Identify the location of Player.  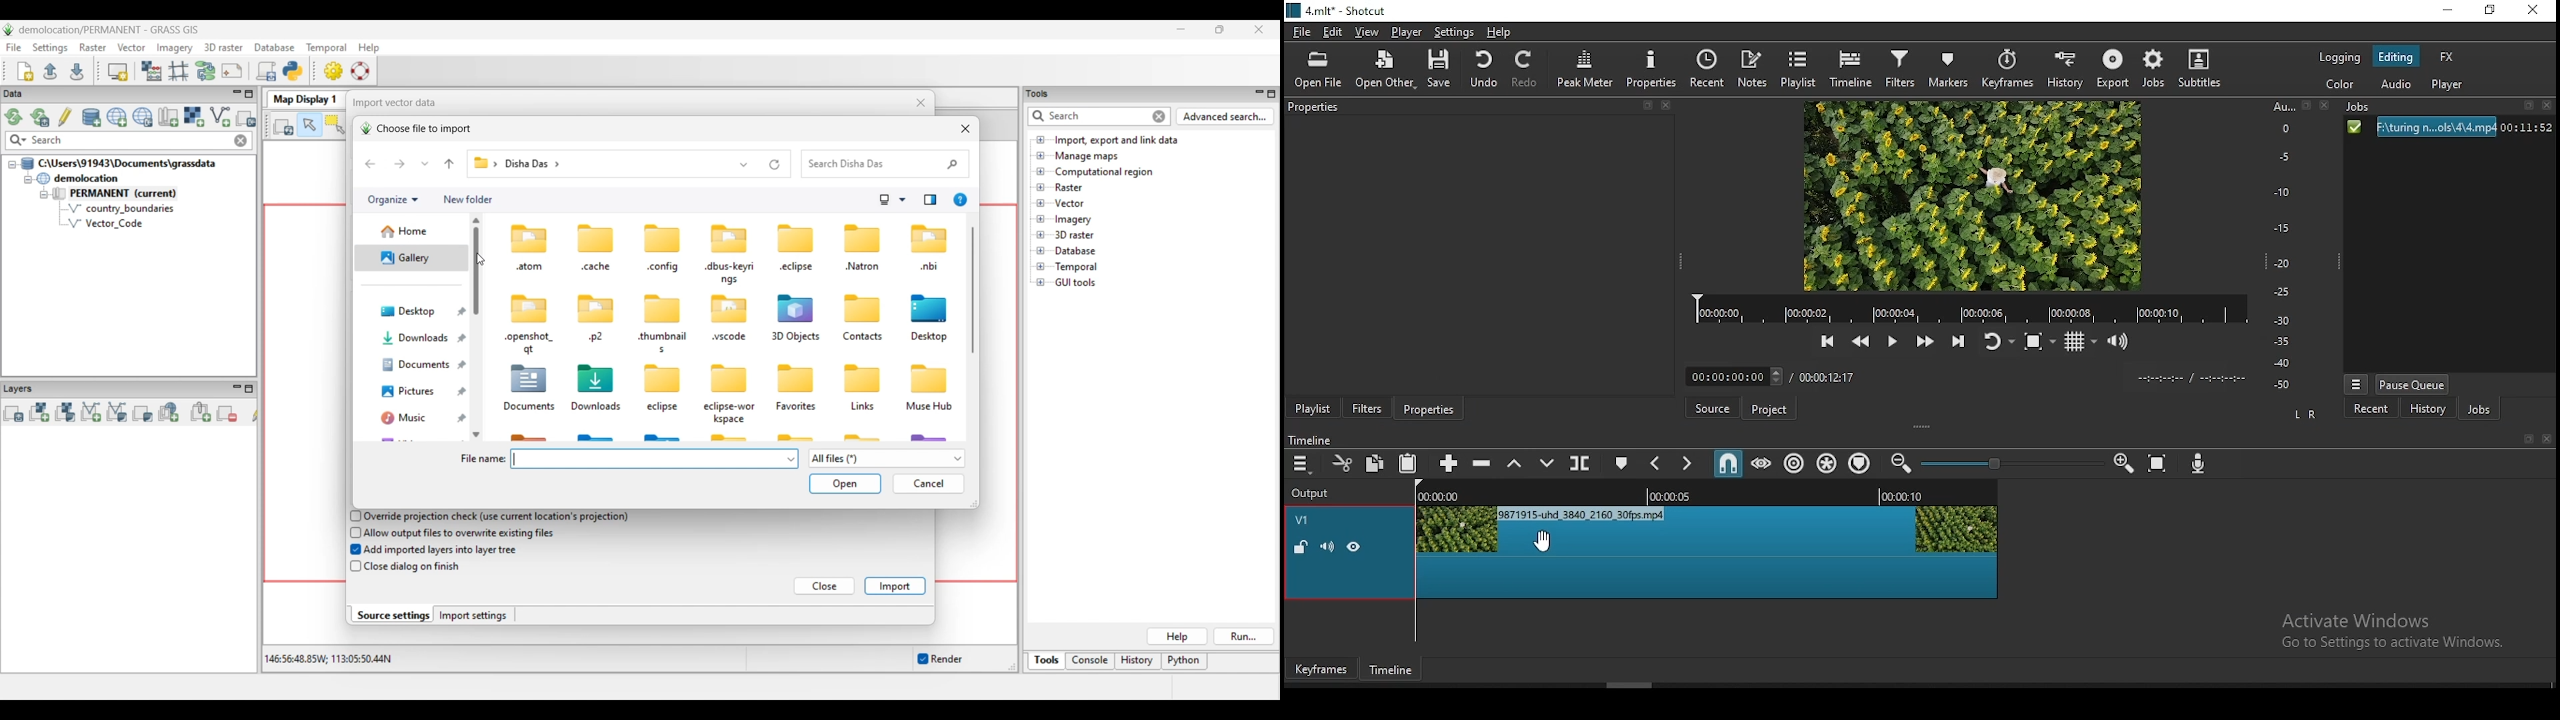
(1971, 309).